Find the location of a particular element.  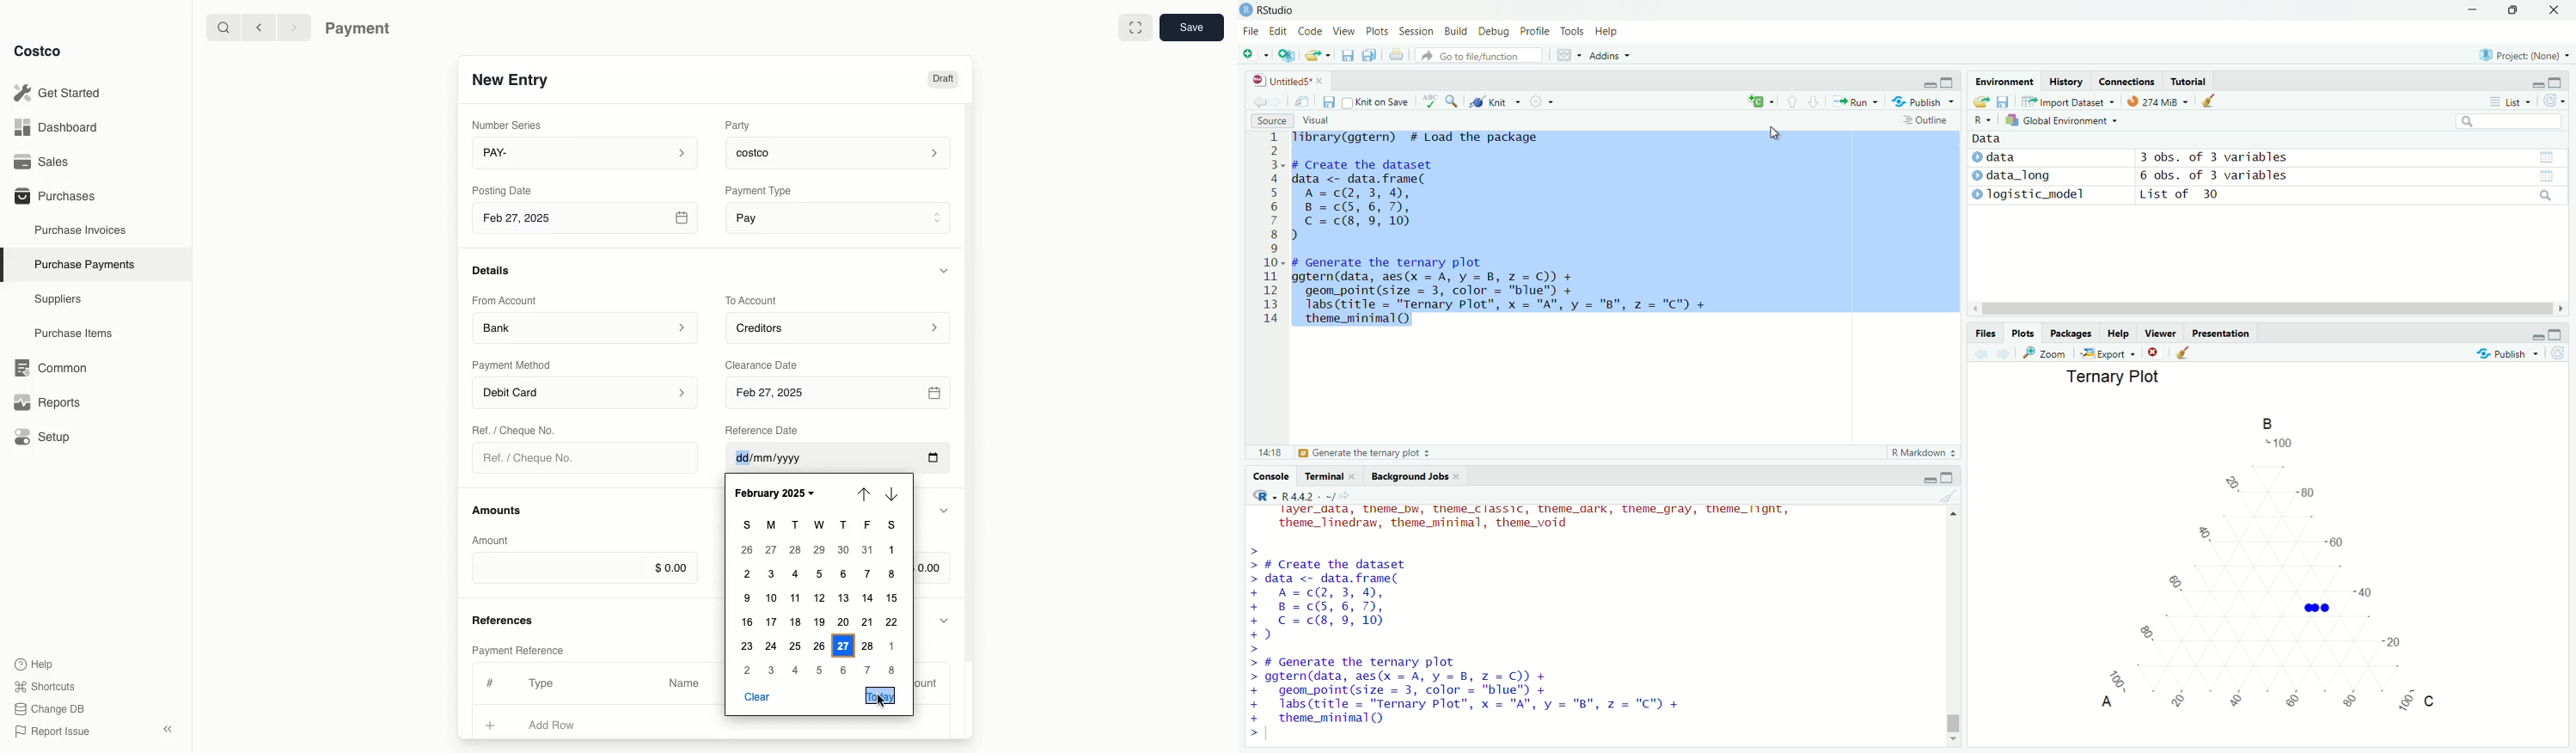

Build is located at coordinates (1452, 30).